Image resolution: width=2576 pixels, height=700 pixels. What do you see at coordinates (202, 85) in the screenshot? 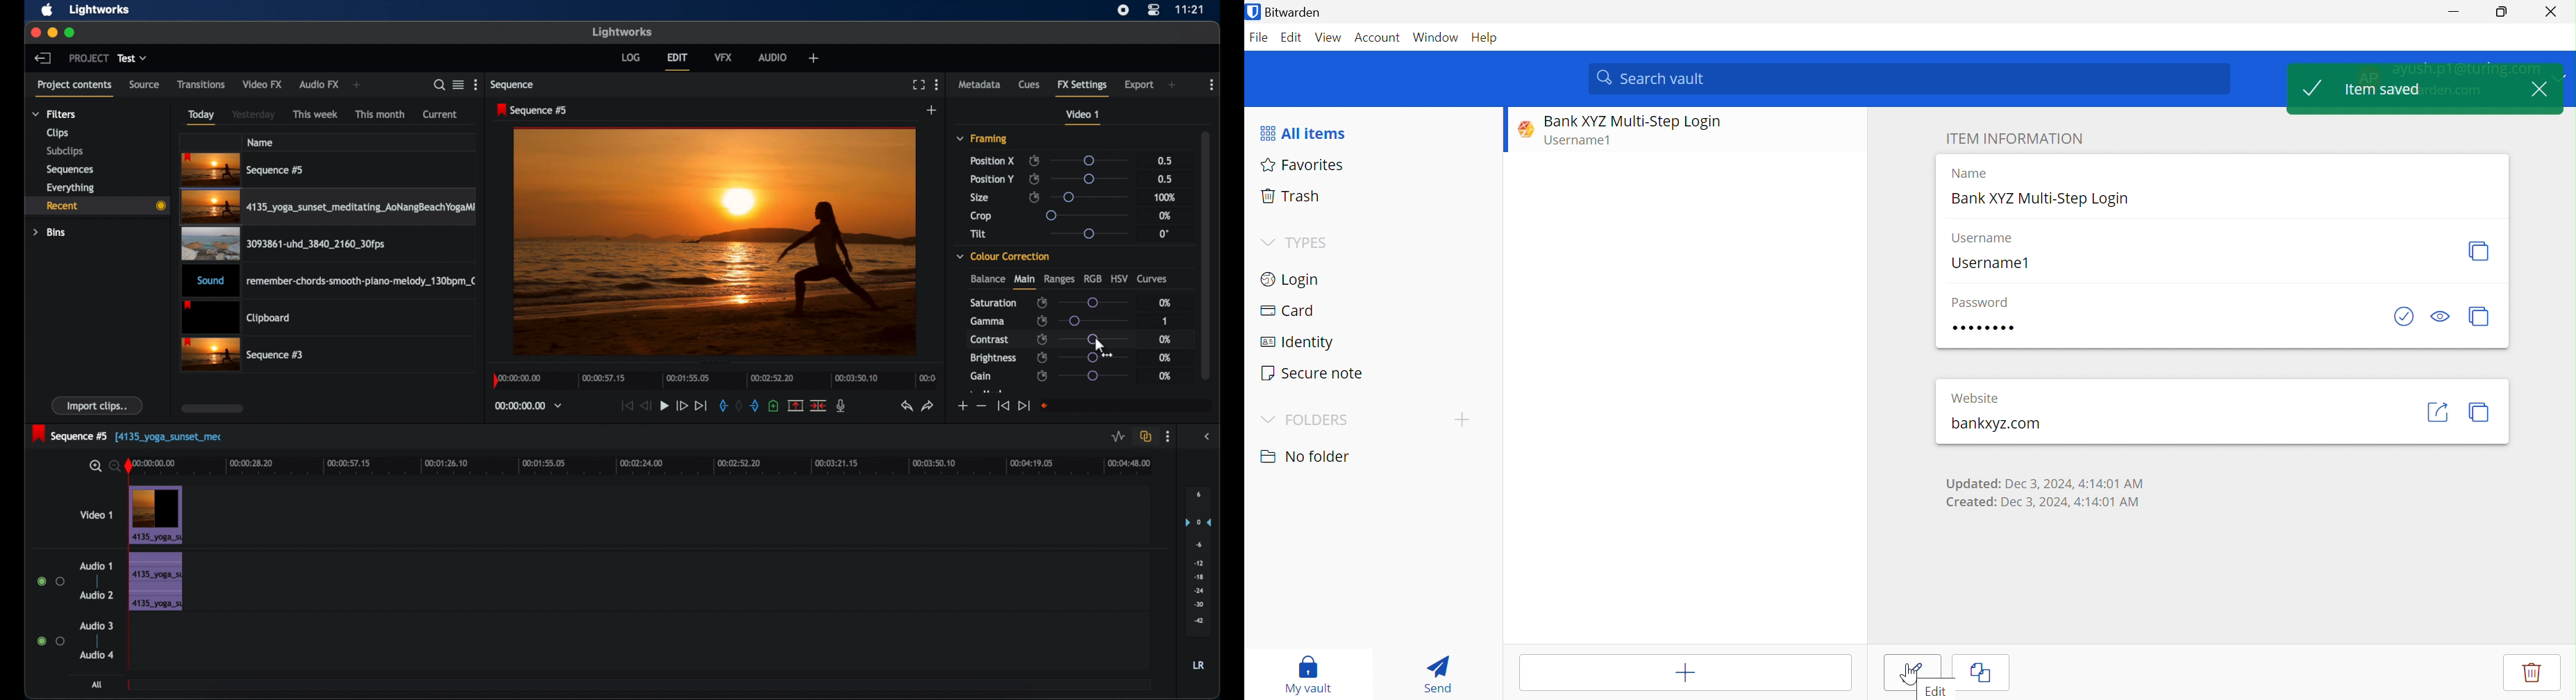
I see `transitions` at bounding box center [202, 85].